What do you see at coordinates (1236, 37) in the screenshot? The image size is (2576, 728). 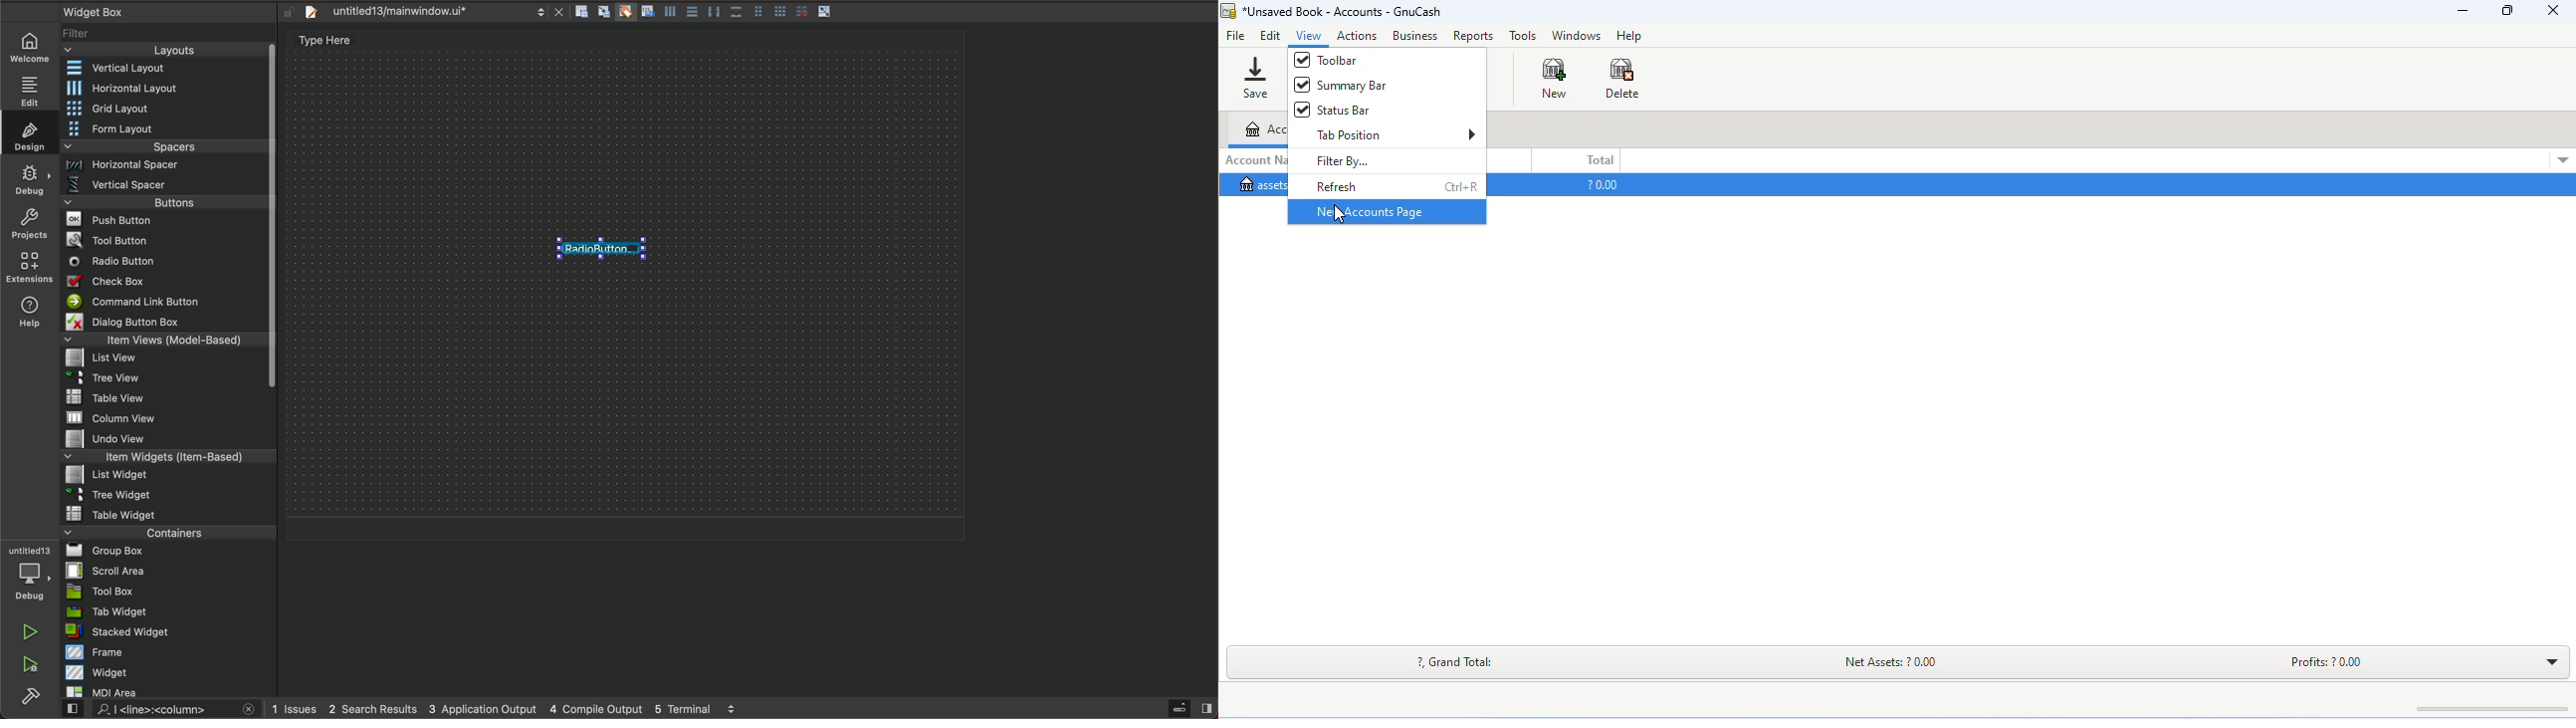 I see `file` at bounding box center [1236, 37].